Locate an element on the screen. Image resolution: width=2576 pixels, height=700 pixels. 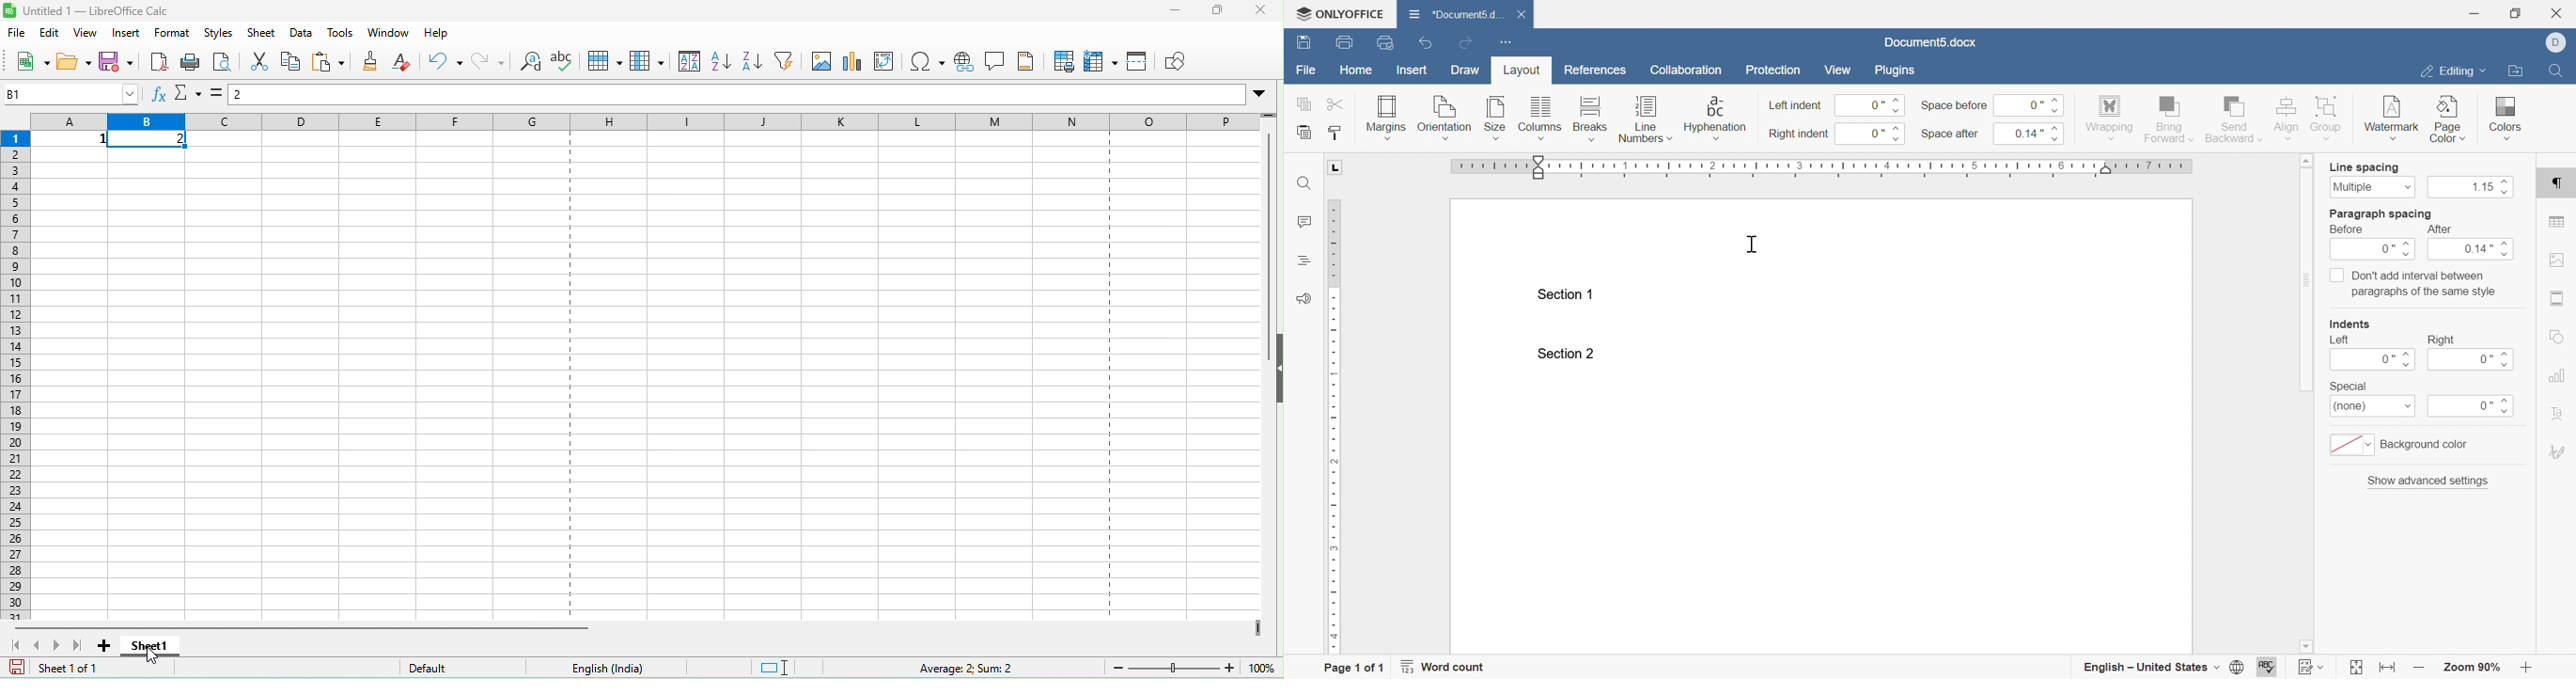
fit to width is located at coordinates (2389, 670).